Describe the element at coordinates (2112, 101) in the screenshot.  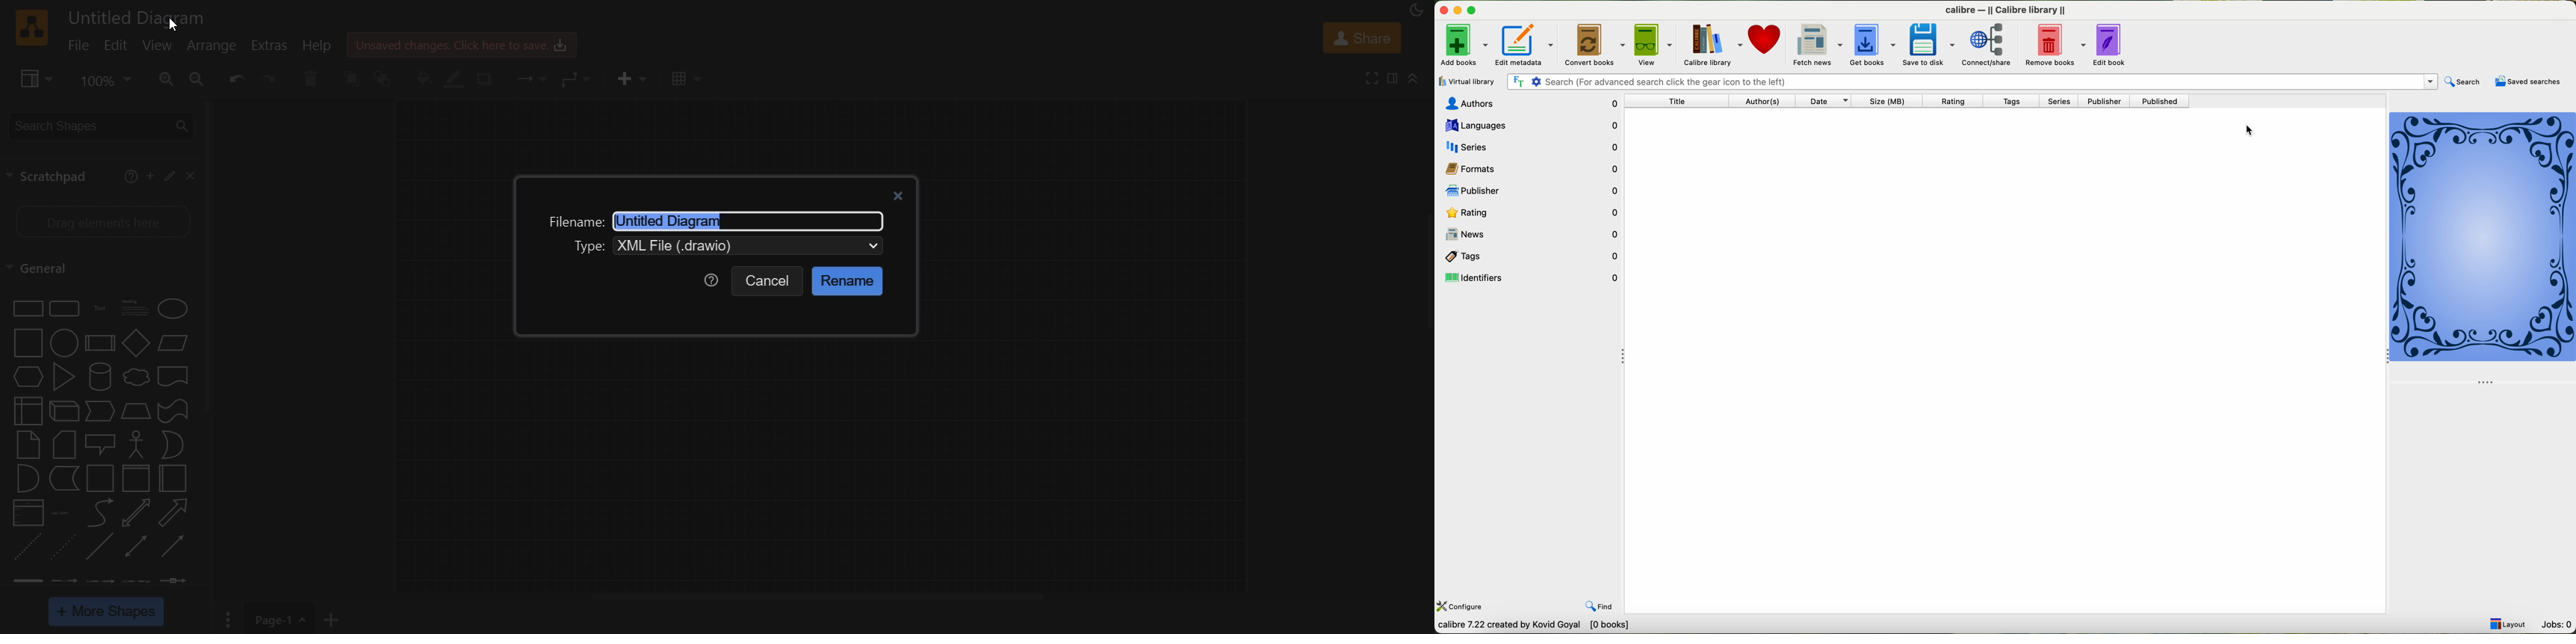
I see `publisher` at that location.